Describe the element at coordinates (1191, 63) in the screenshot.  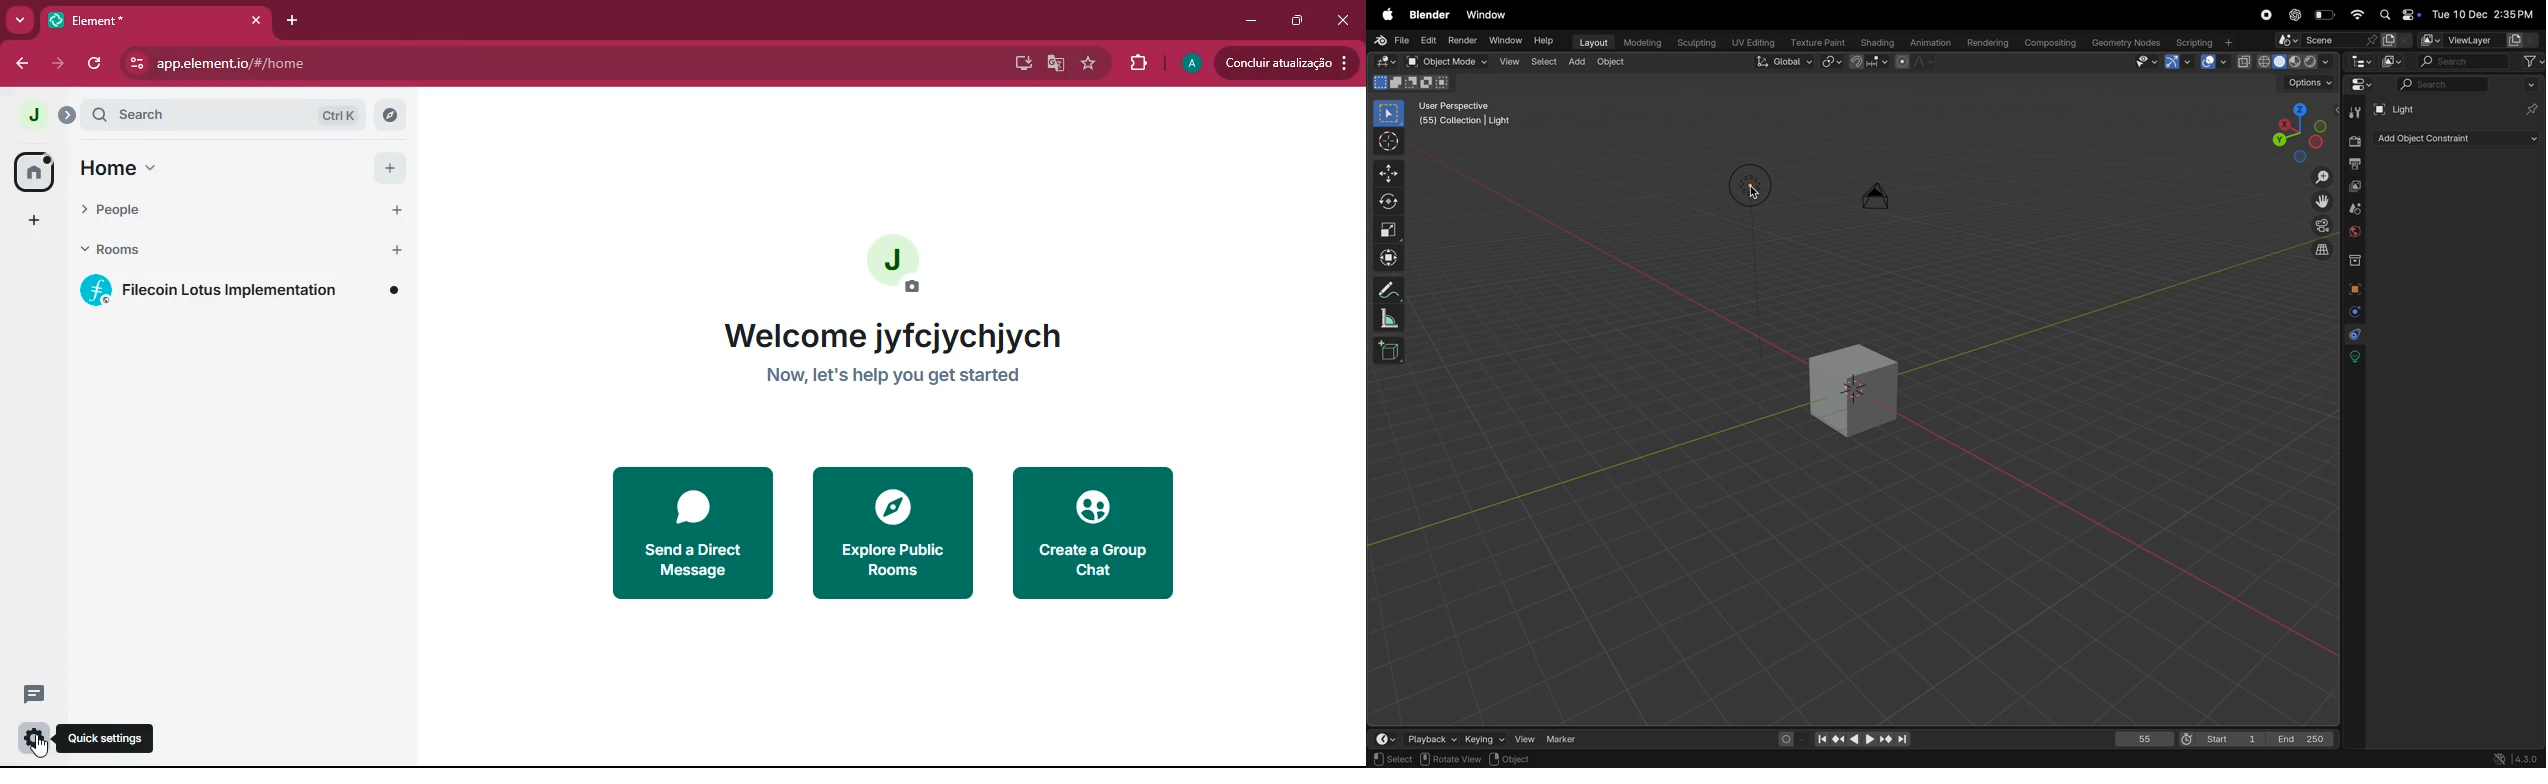
I see `profile` at that location.